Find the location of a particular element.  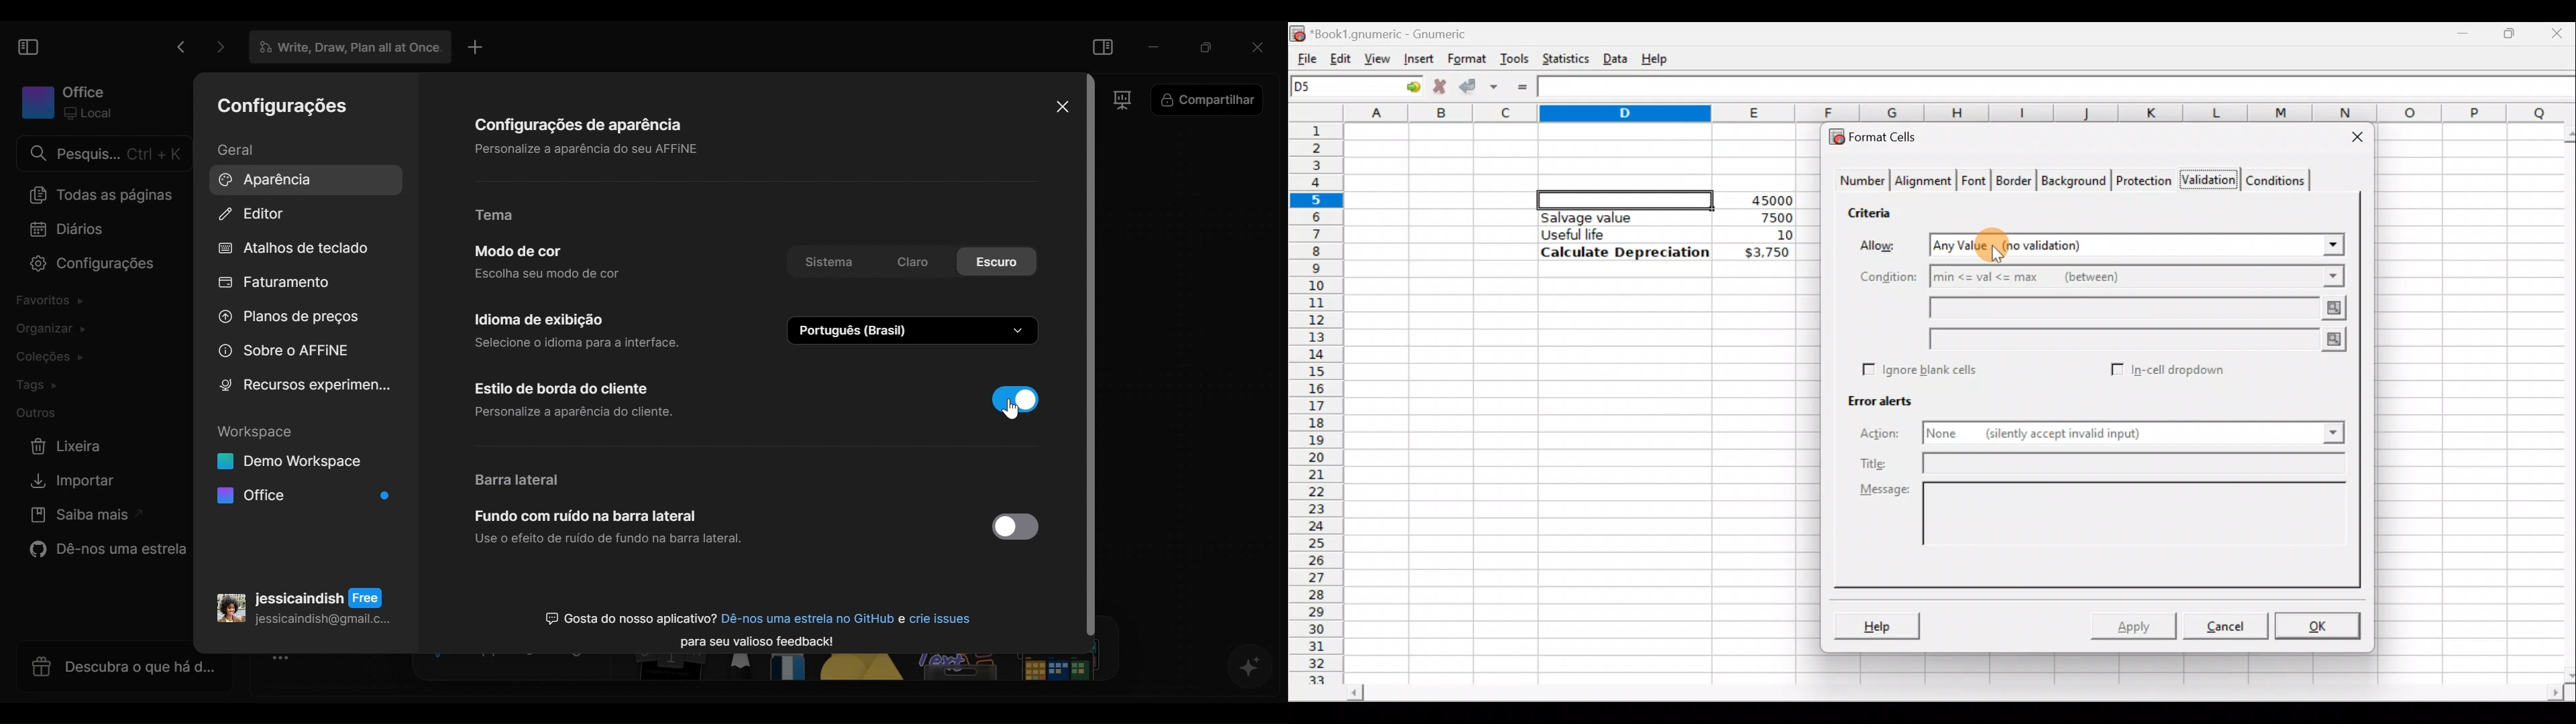

In-cell dropdown is located at coordinates (2181, 370).